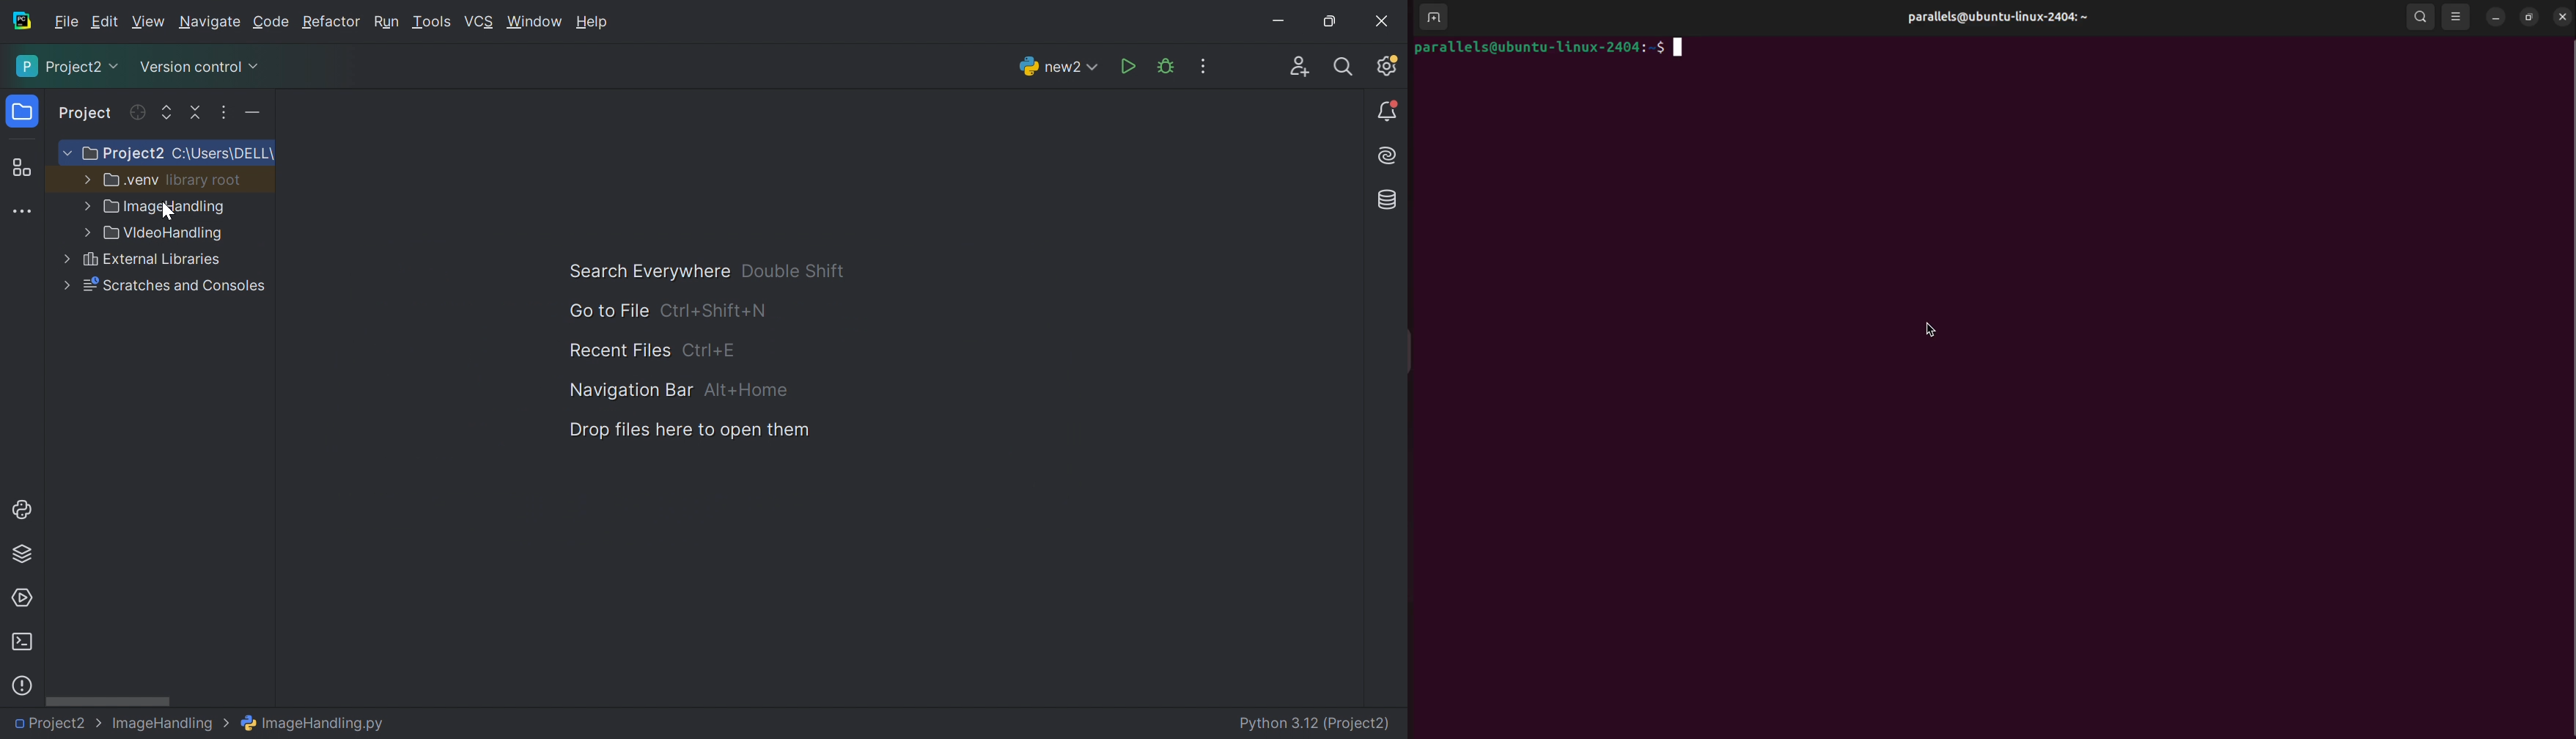 This screenshot has height=756, width=2576. I want to click on Project2, so click(58, 724).